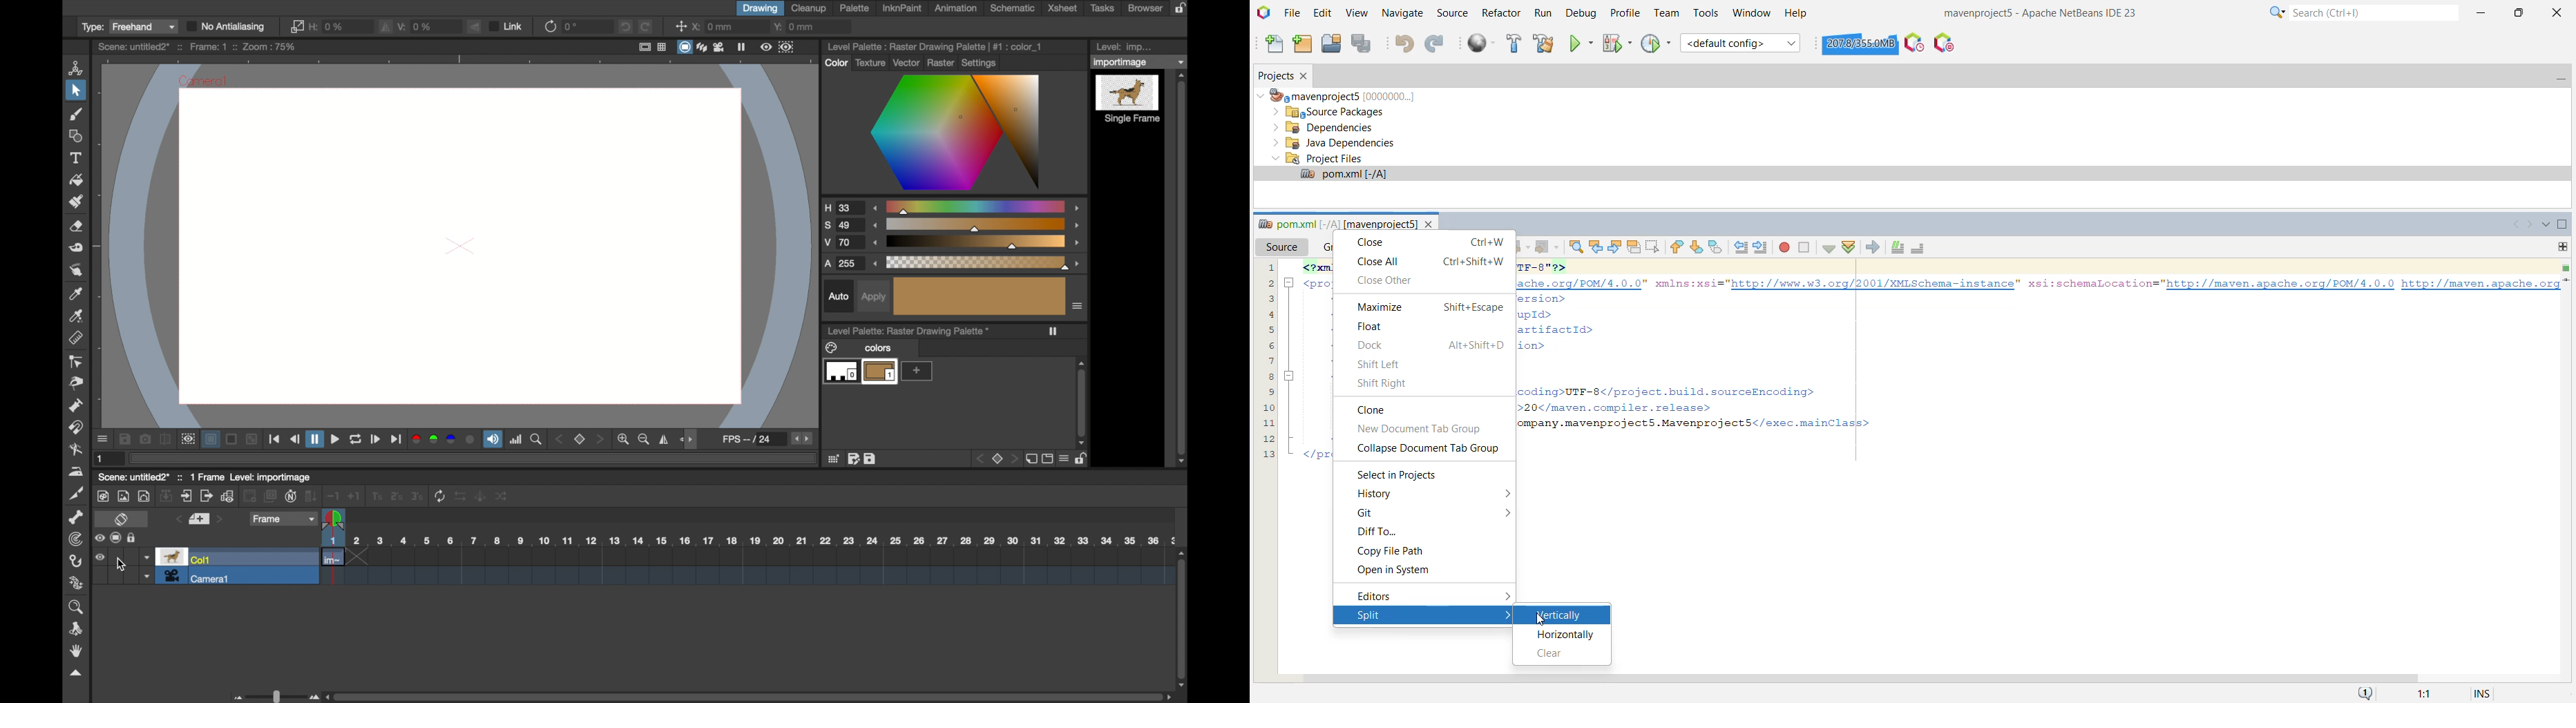 The height and width of the screenshot is (728, 2576). I want to click on +1, so click(355, 496).